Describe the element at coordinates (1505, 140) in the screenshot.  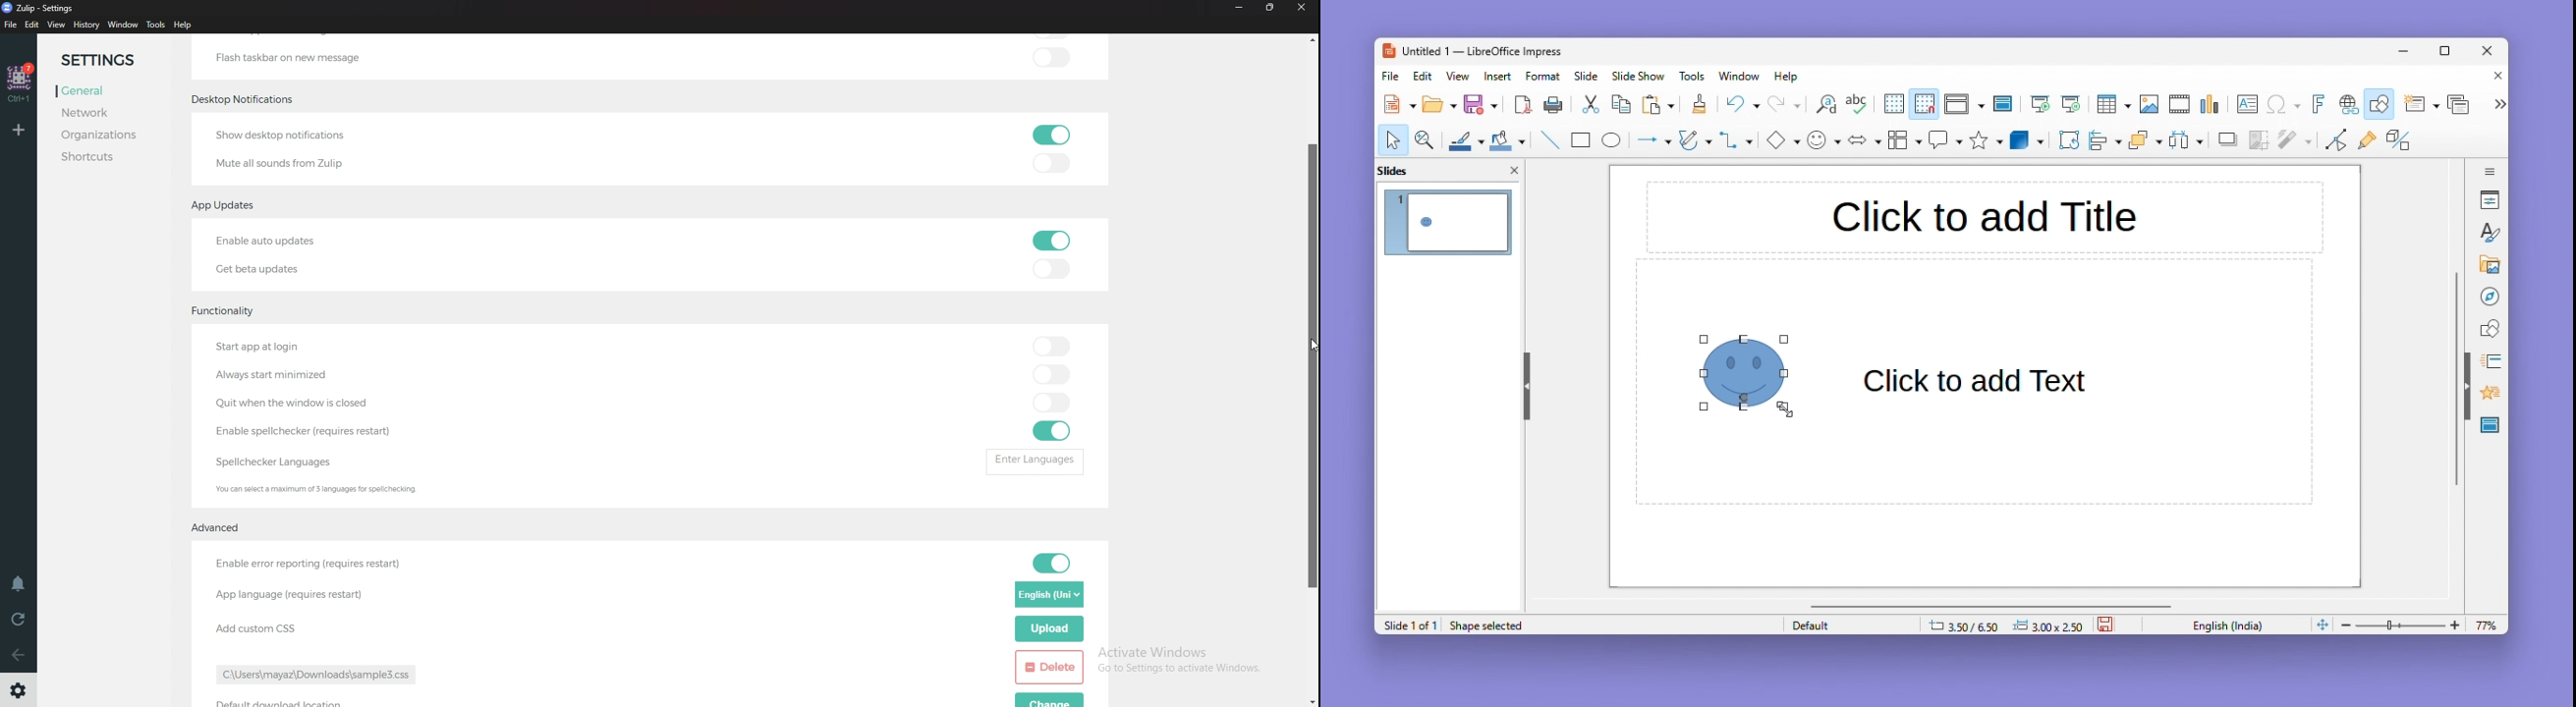
I see `Fill colour` at that location.